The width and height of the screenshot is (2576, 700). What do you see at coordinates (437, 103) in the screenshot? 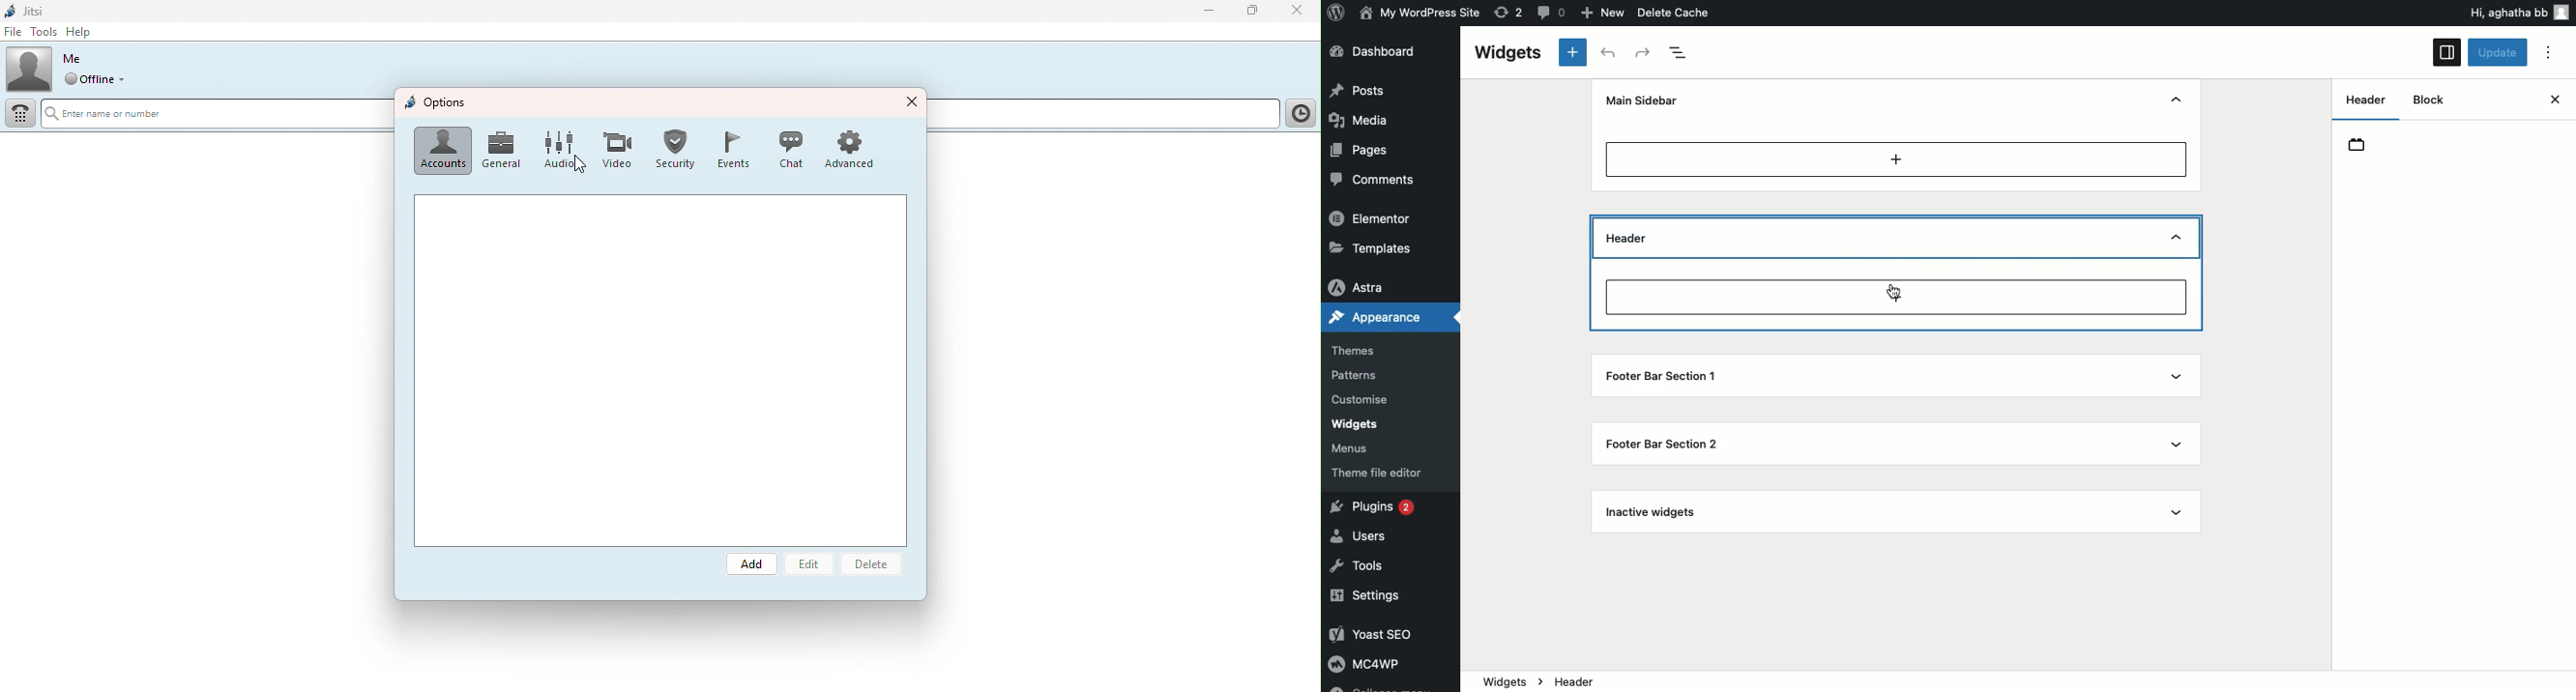
I see `Options` at bounding box center [437, 103].